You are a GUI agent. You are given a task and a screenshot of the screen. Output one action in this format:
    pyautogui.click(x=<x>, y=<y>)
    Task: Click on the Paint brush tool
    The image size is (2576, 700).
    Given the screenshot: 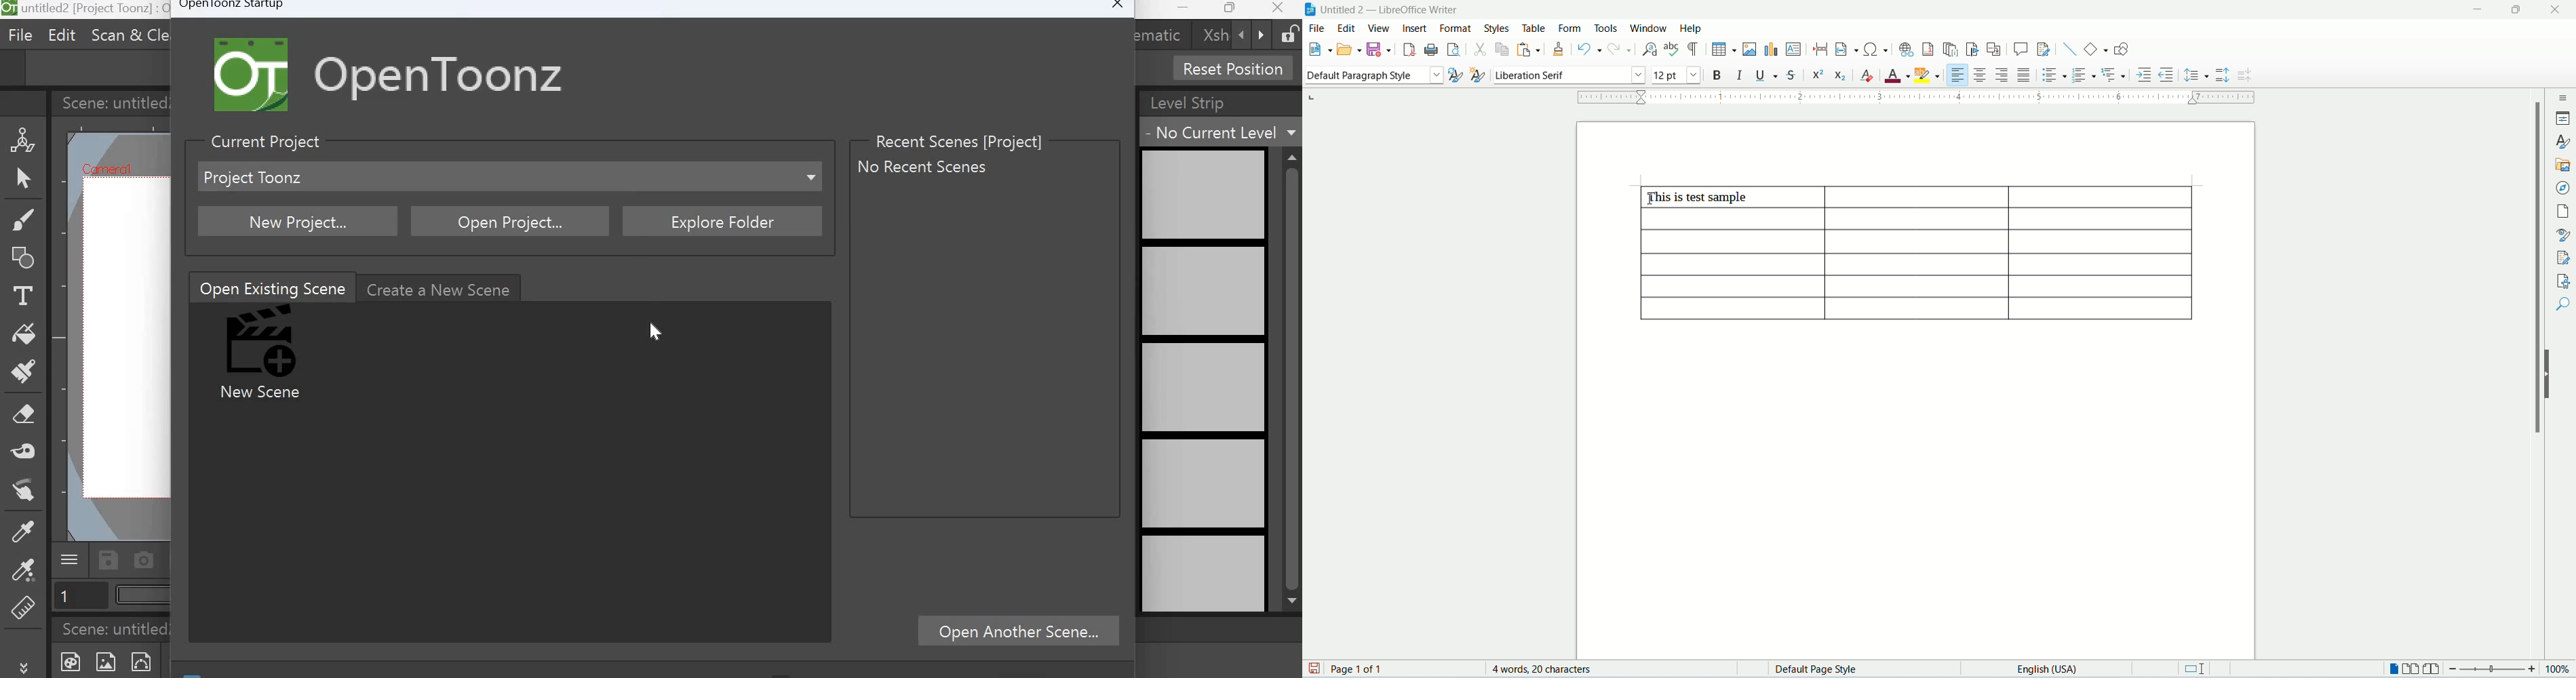 What is the action you would take?
    pyautogui.click(x=24, y=373)
    